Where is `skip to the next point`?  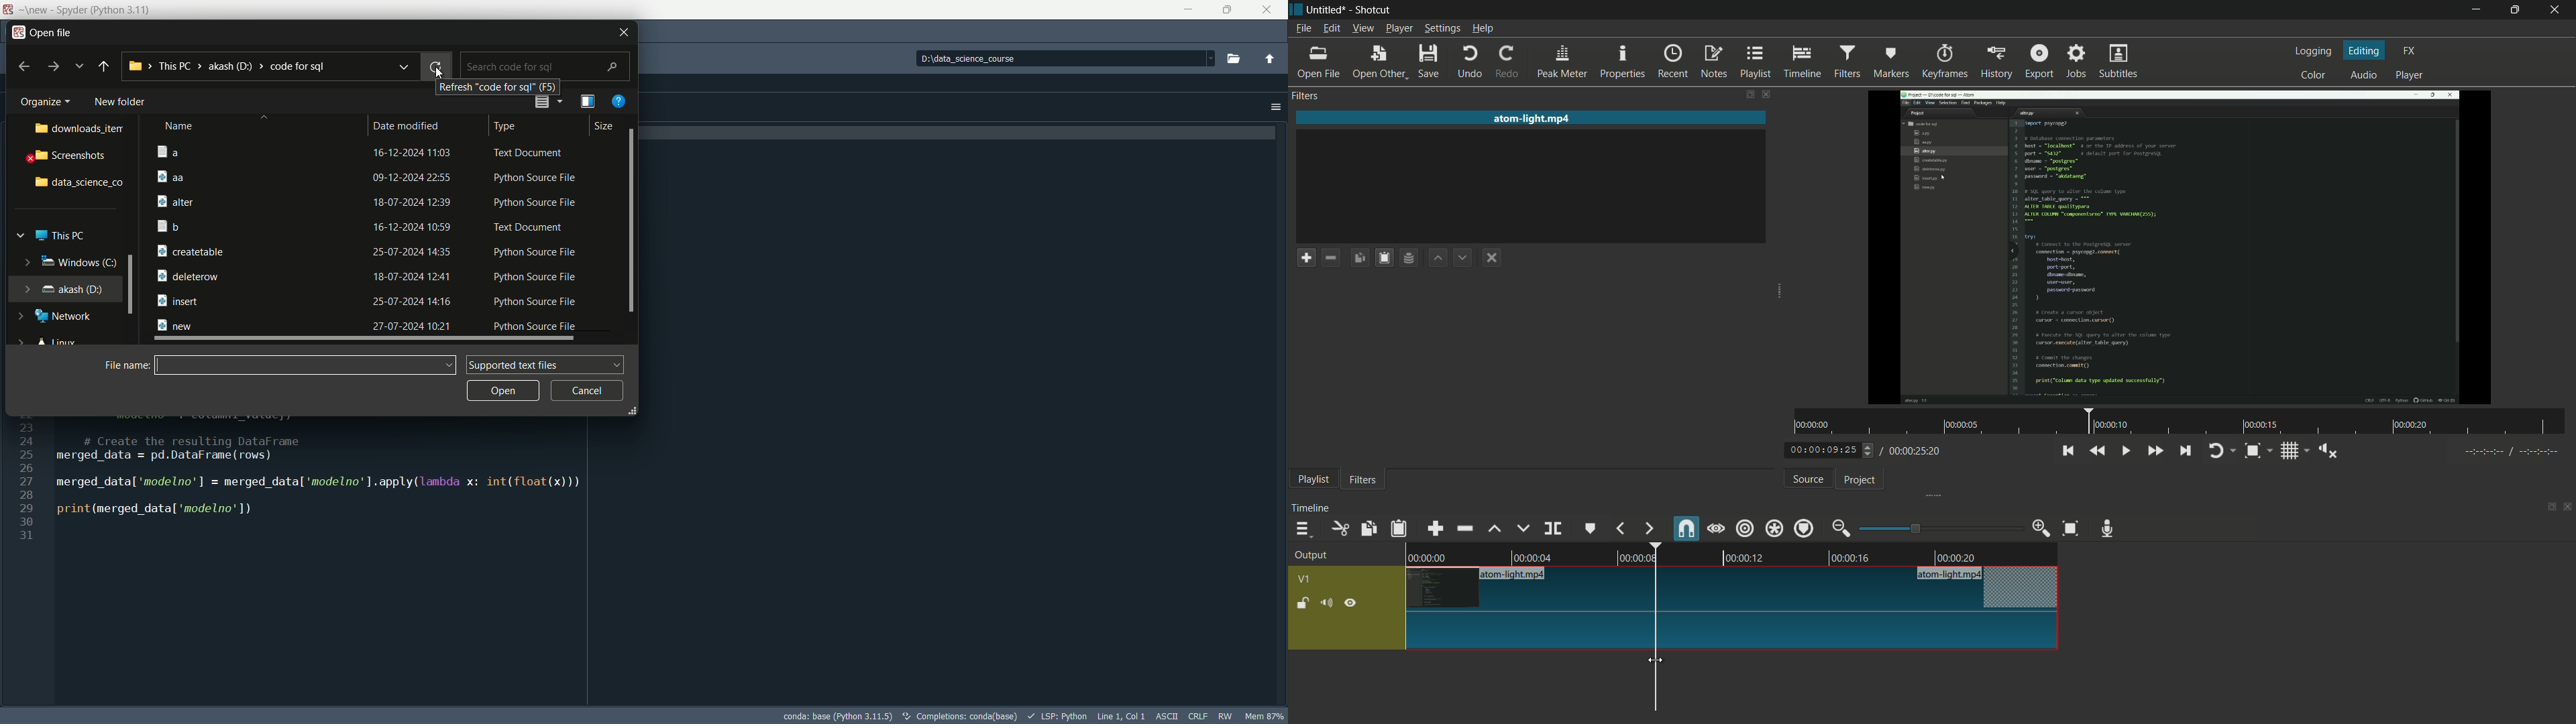 skip to the next point is located at coordinates (2187, 452).